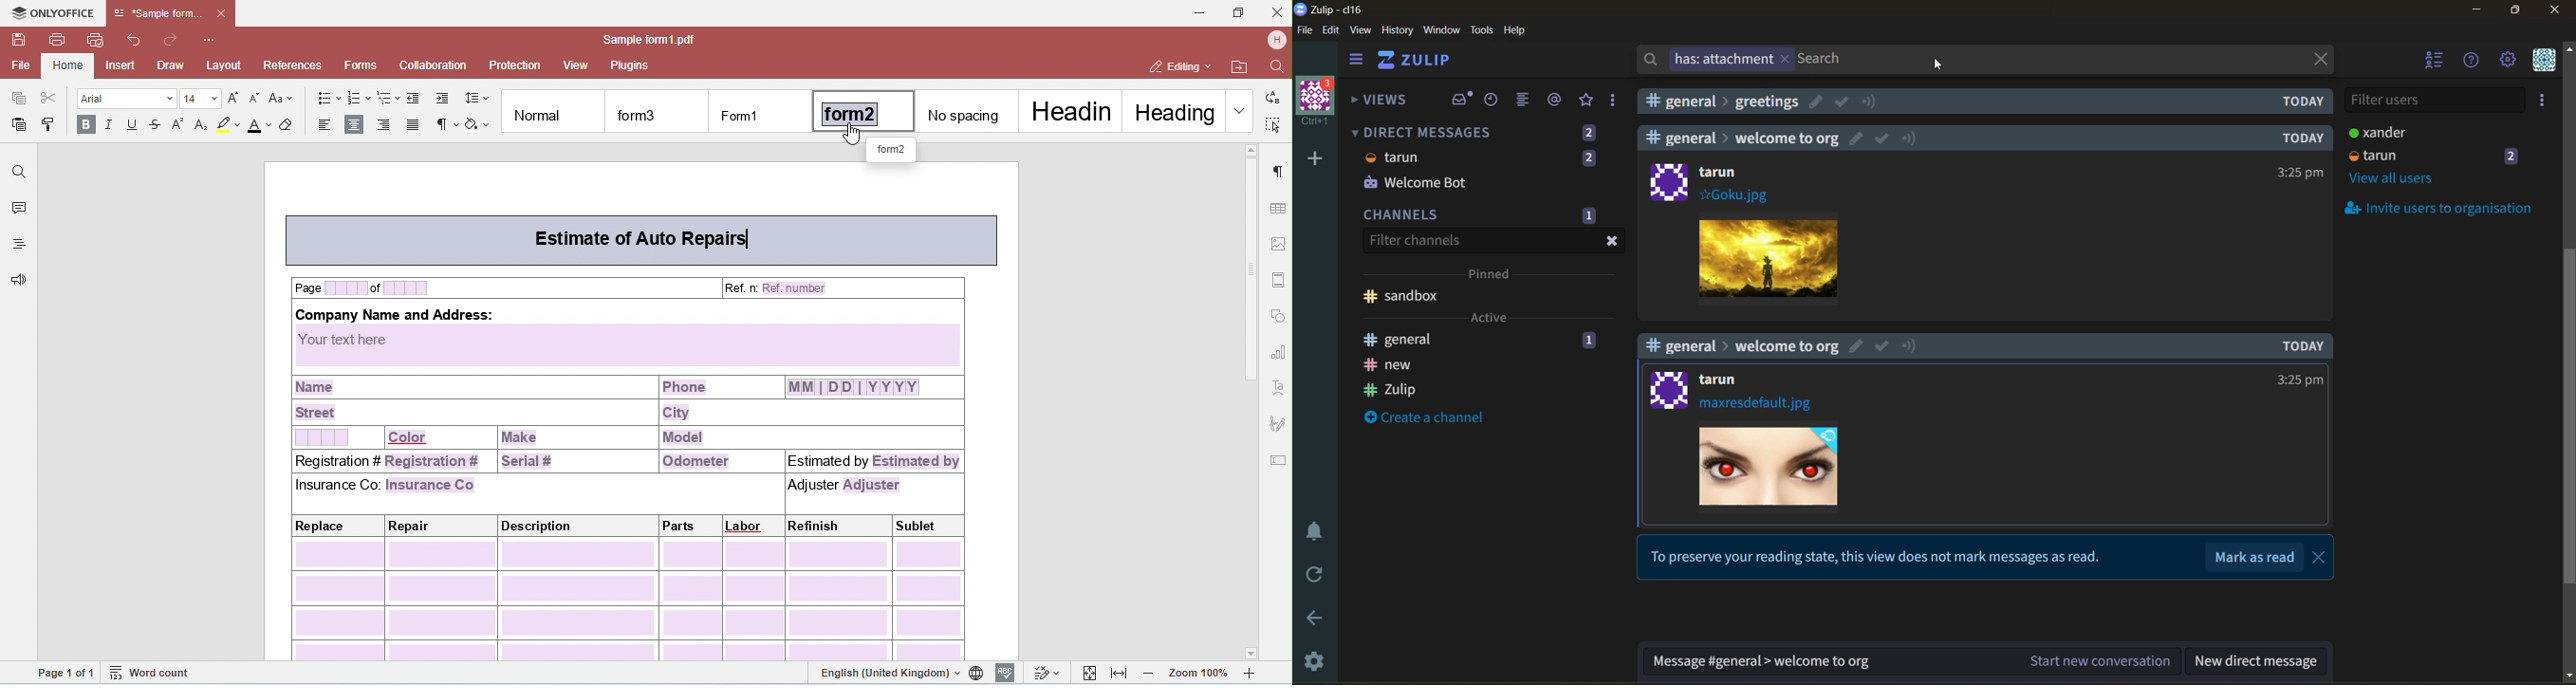 Image resolution: width=2576 pixels, height=700 pixels. Describe the element at coordinates (1403, 339) in the screenshot. I see `# general` at that location.